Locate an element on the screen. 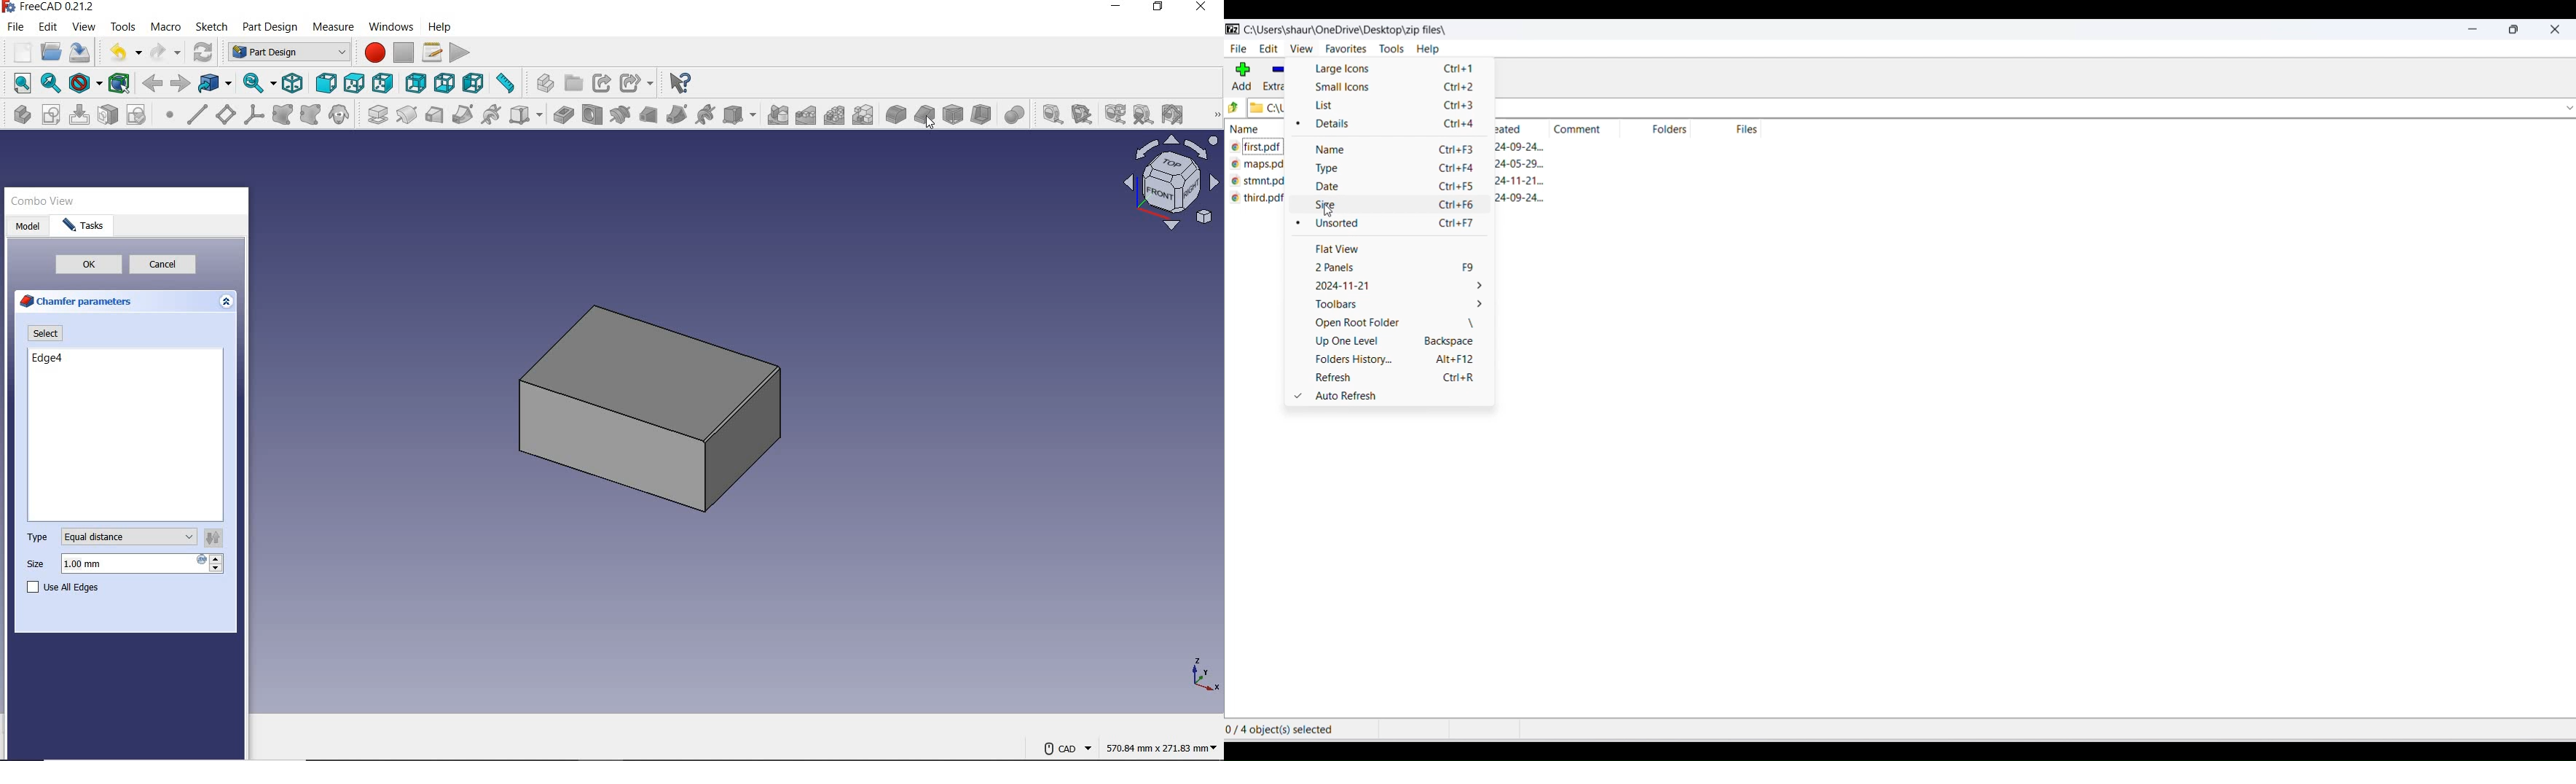 The width and height of the screenshot is (2576, 784). macros is located at coordinates (434, 52).